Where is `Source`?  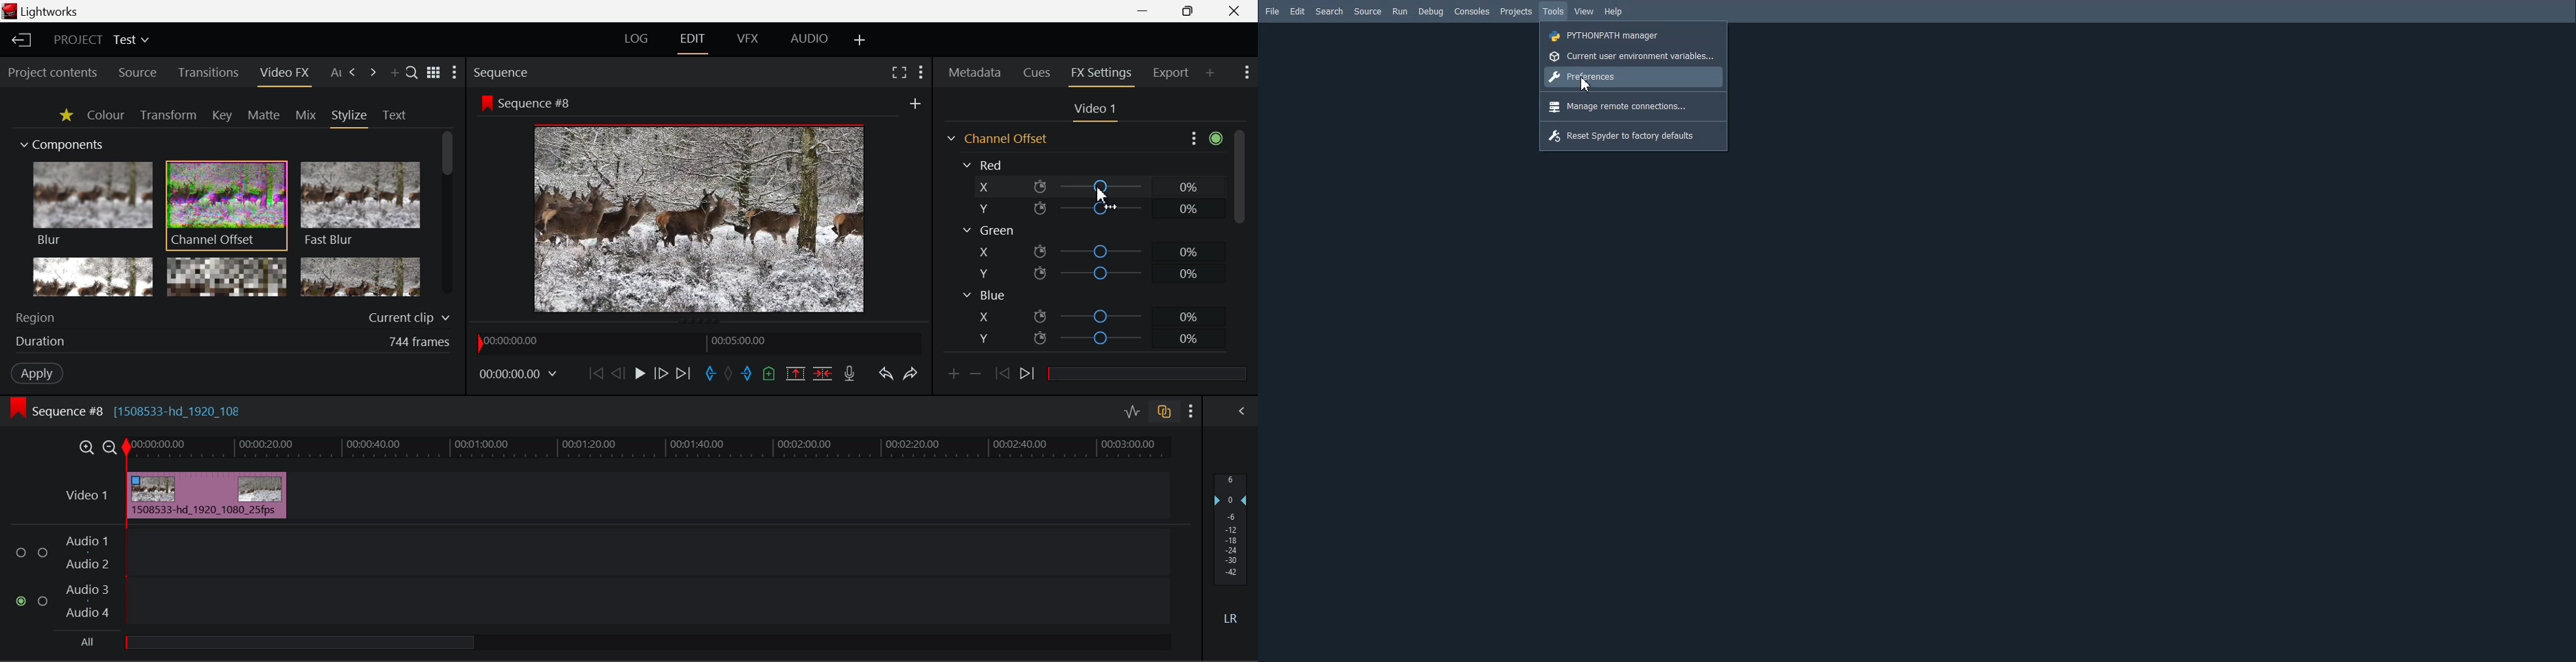
Source is located at coordinates (139, 72).